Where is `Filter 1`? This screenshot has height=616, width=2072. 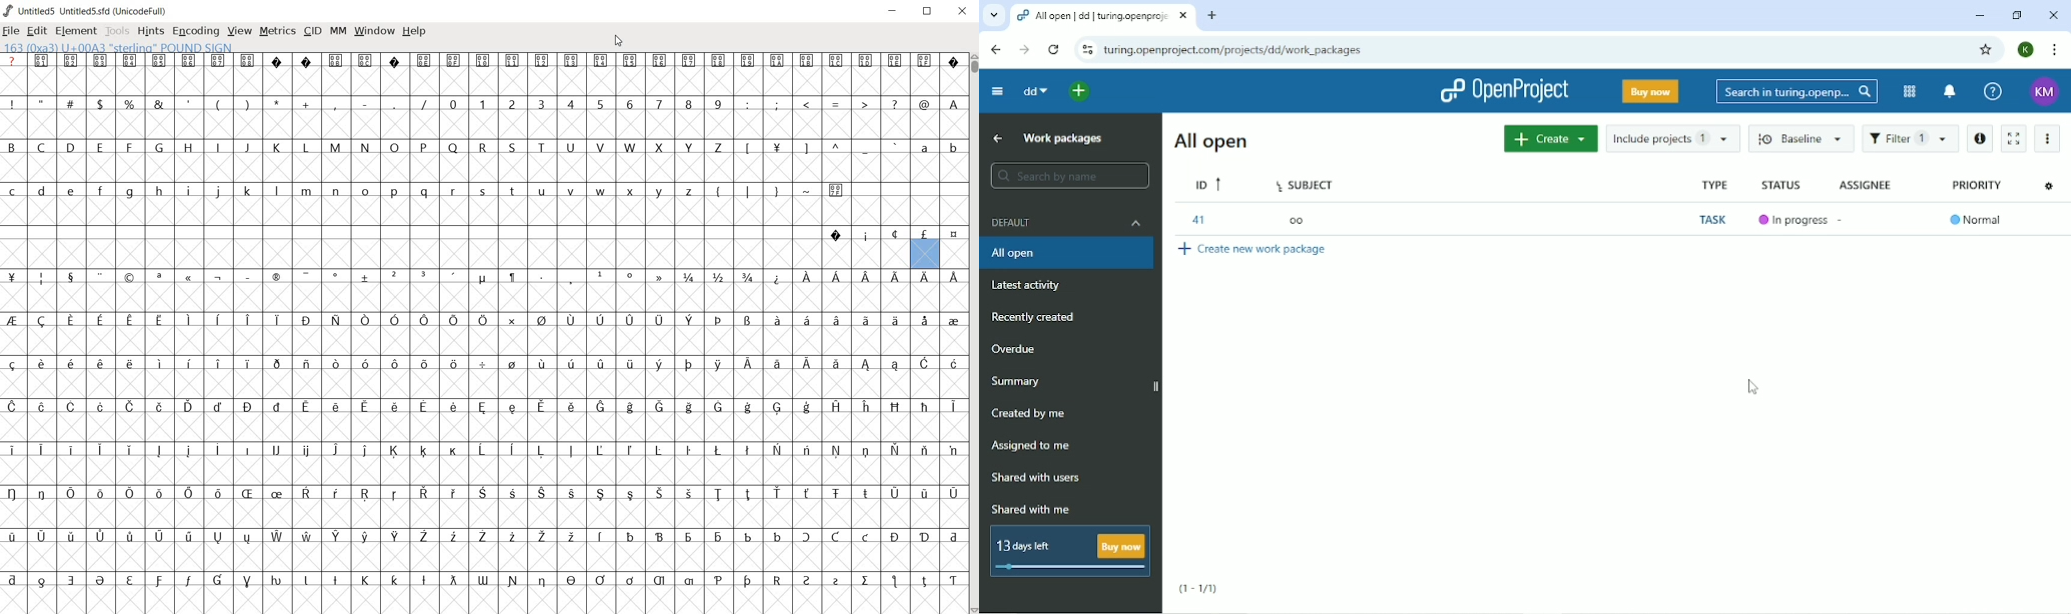
Filter 1 is located at coordinates (1911, 139).